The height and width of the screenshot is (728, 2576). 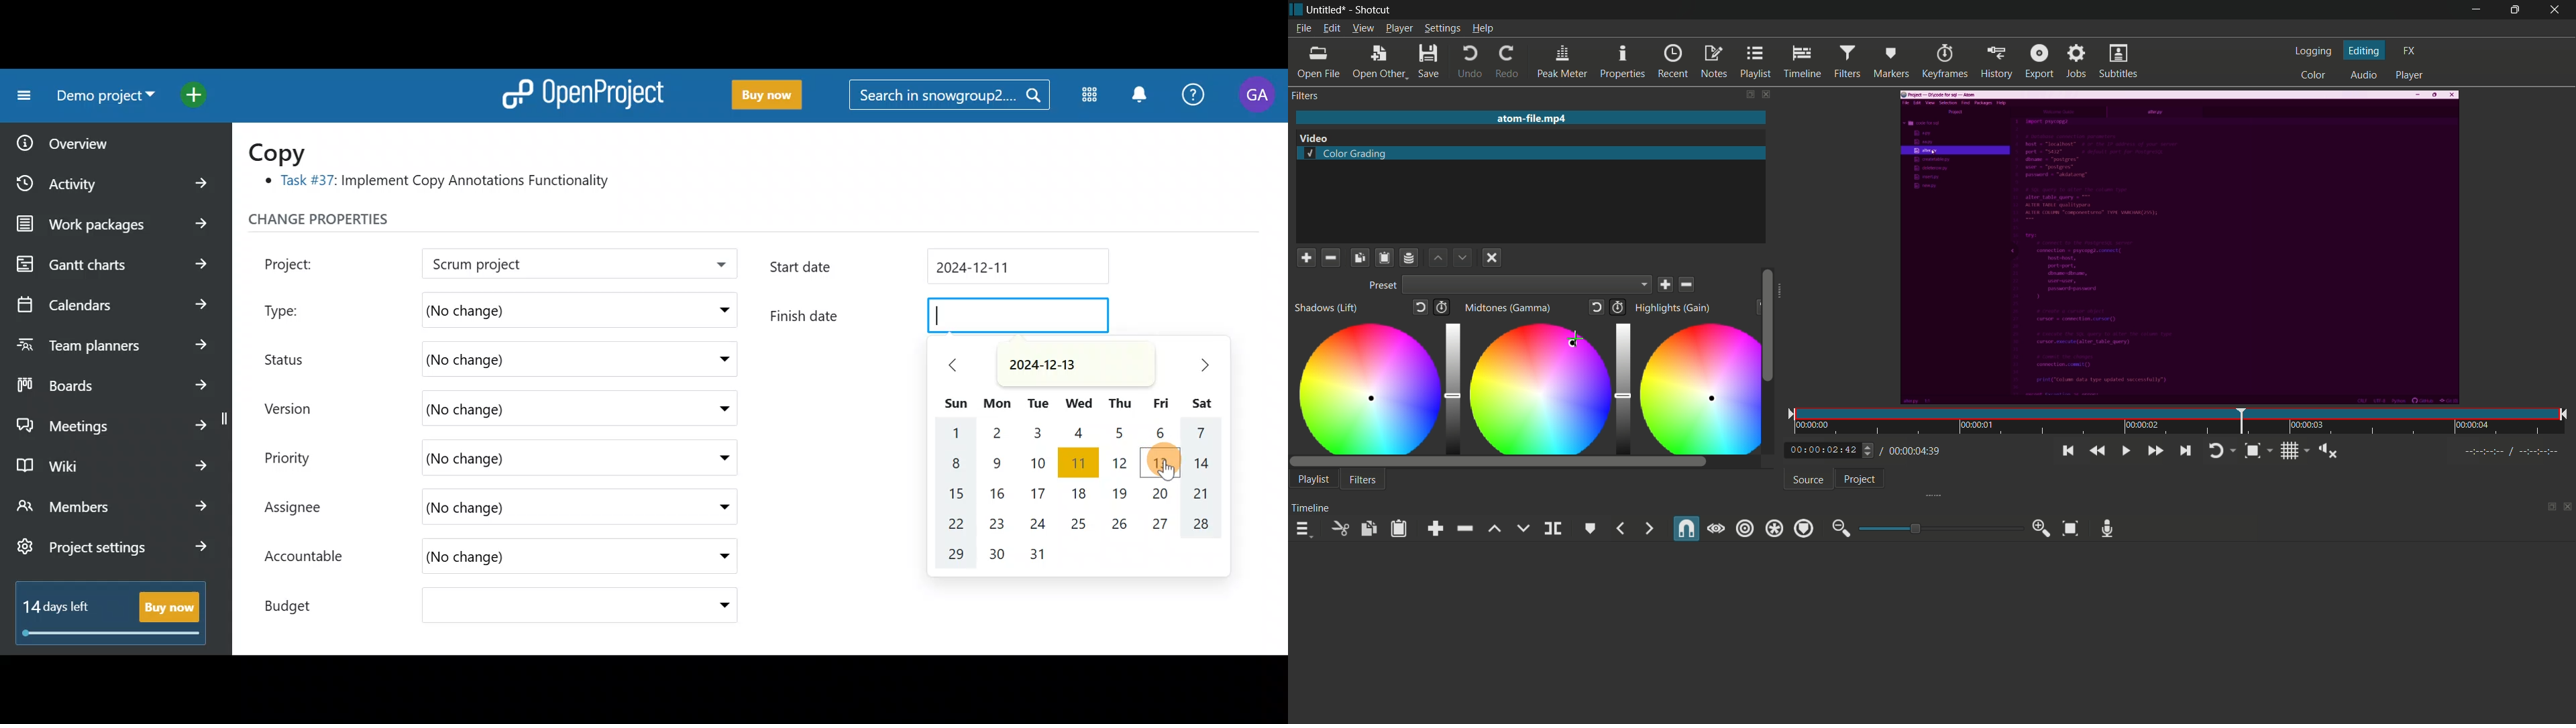 What do you see at coordinates (1366, 388) in the screenshot?
I see `adjustment circle` at bounding box center [1366, 388].